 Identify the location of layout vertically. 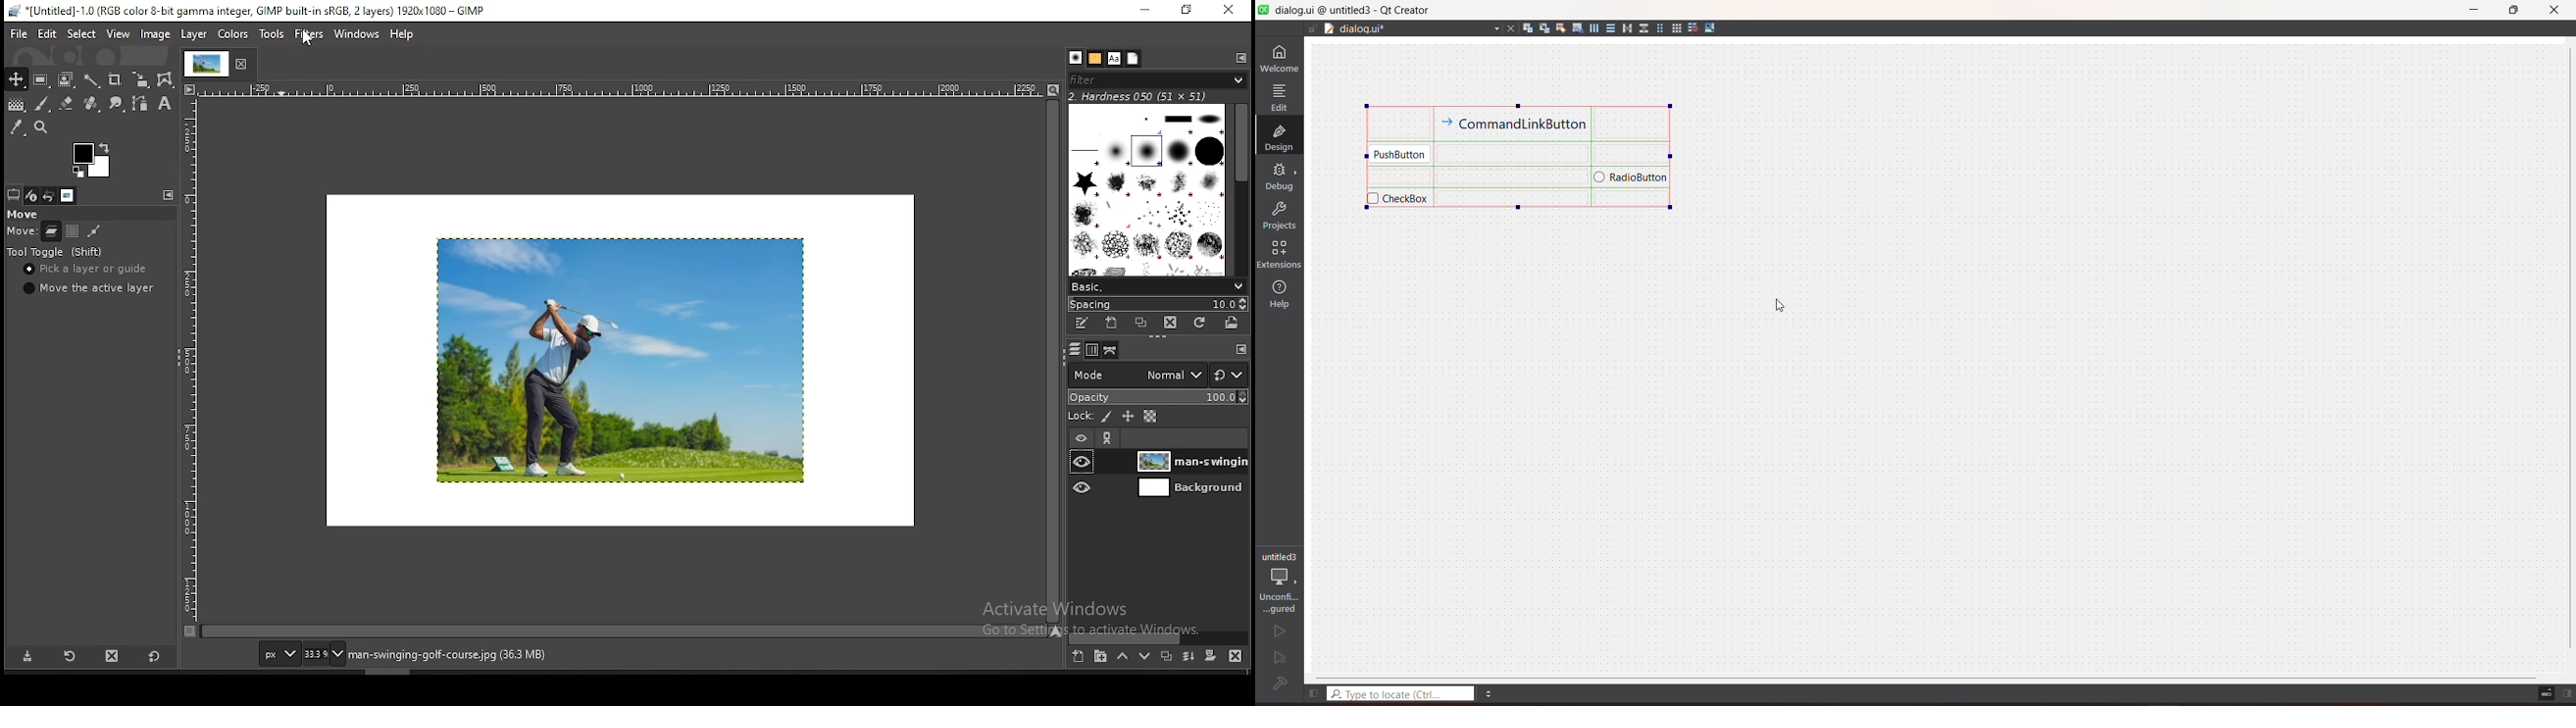
(1608, 28).